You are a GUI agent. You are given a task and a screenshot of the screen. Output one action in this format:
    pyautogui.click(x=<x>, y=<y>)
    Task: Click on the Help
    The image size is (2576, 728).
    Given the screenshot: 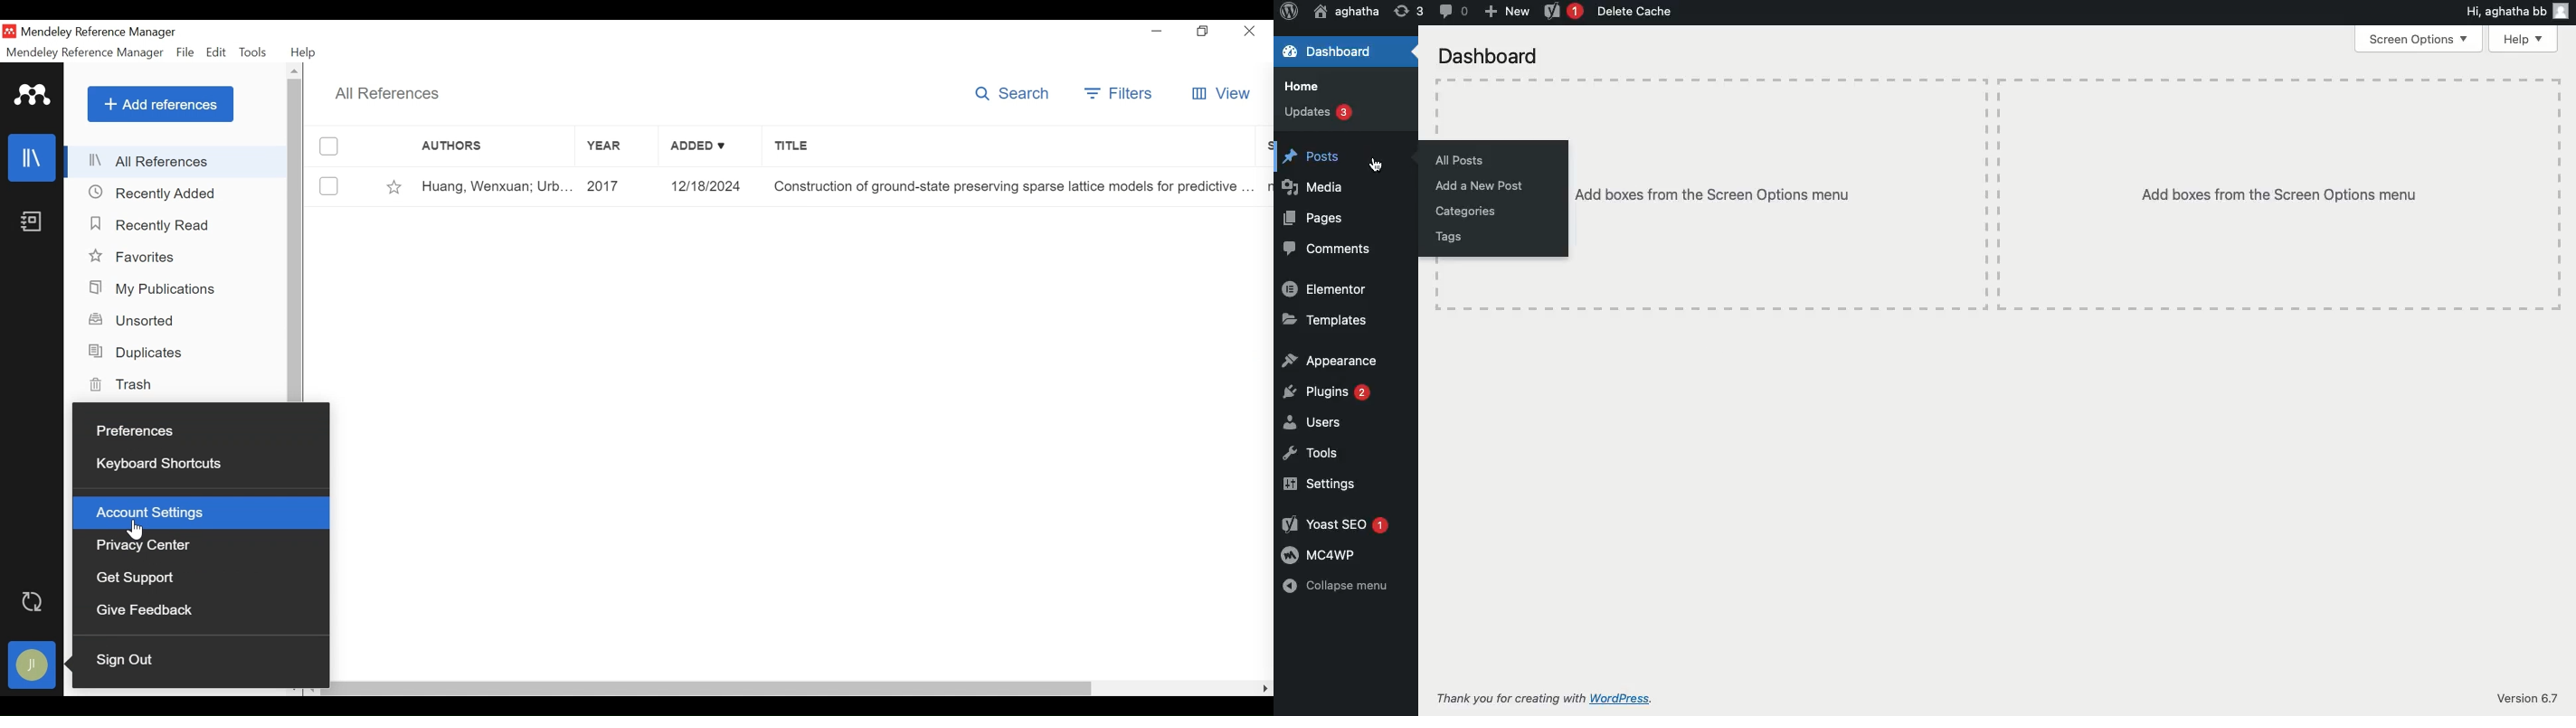 What is the action you would take?
    pyautogui.click(x=2522, y=39)
    